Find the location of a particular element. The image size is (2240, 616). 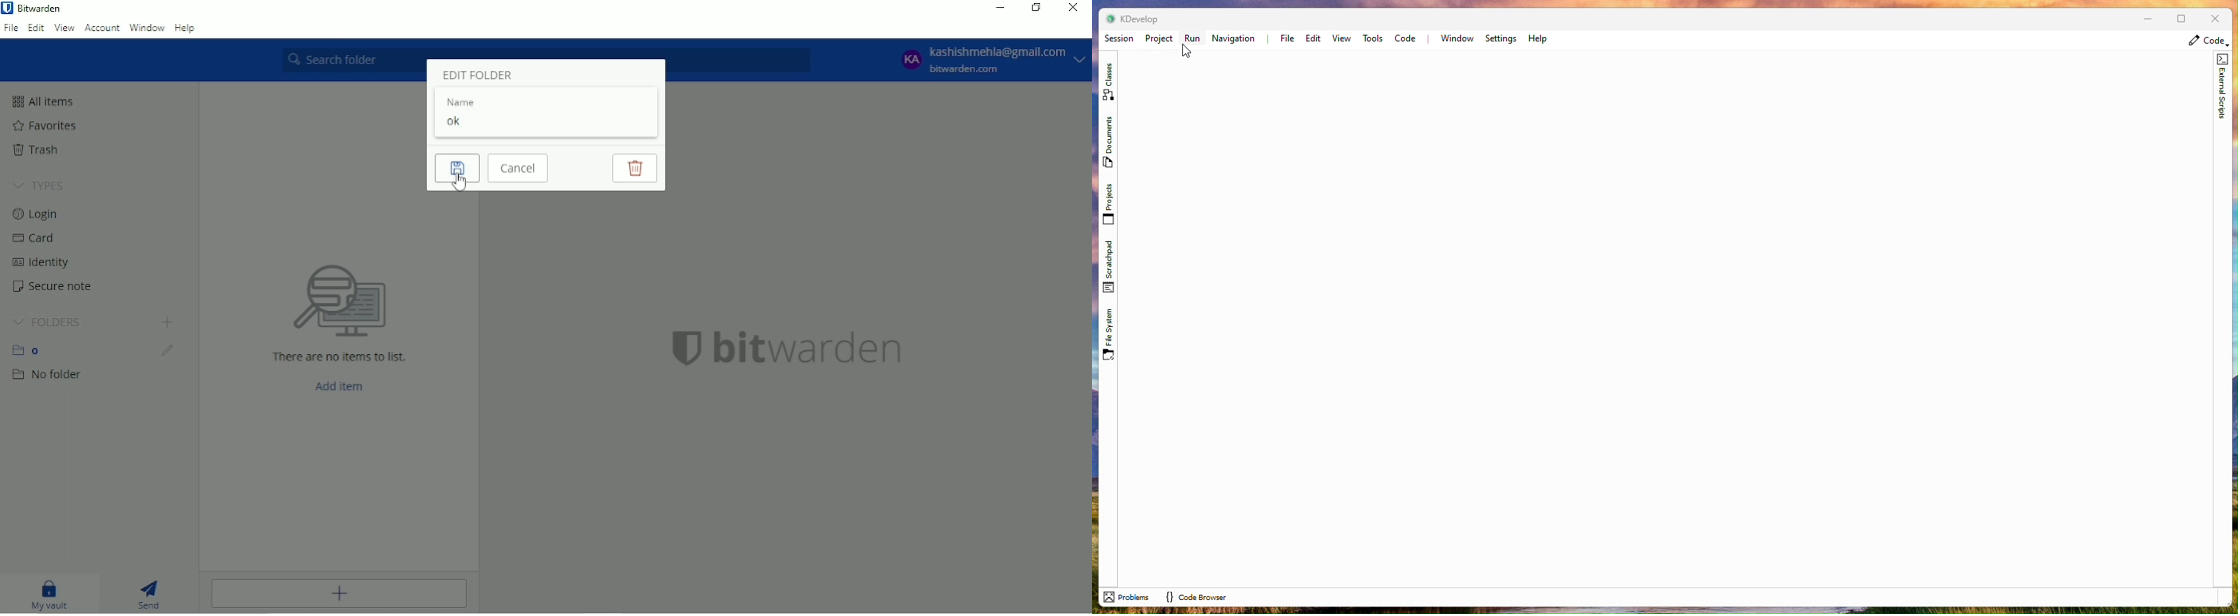

Restore down is located at coordinates (1035, 9).